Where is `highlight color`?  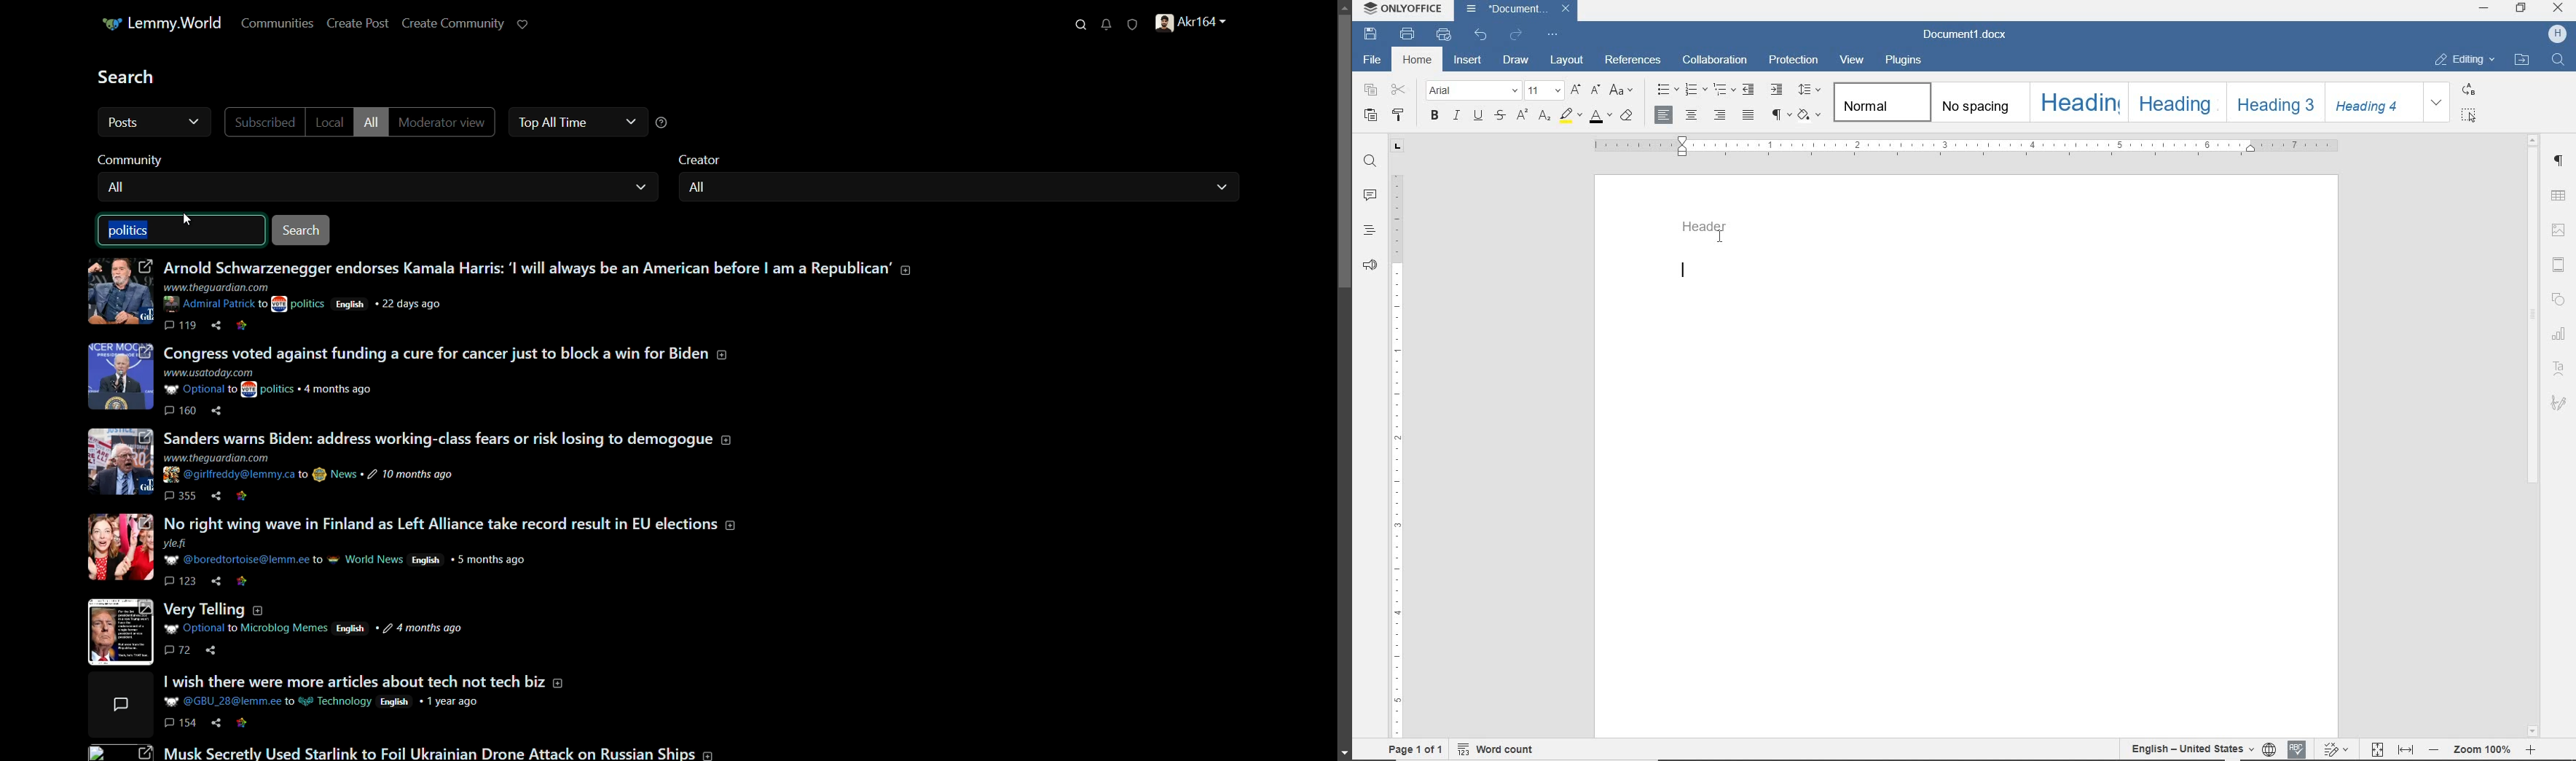 highlight color is located at coordinates (1570, 117).